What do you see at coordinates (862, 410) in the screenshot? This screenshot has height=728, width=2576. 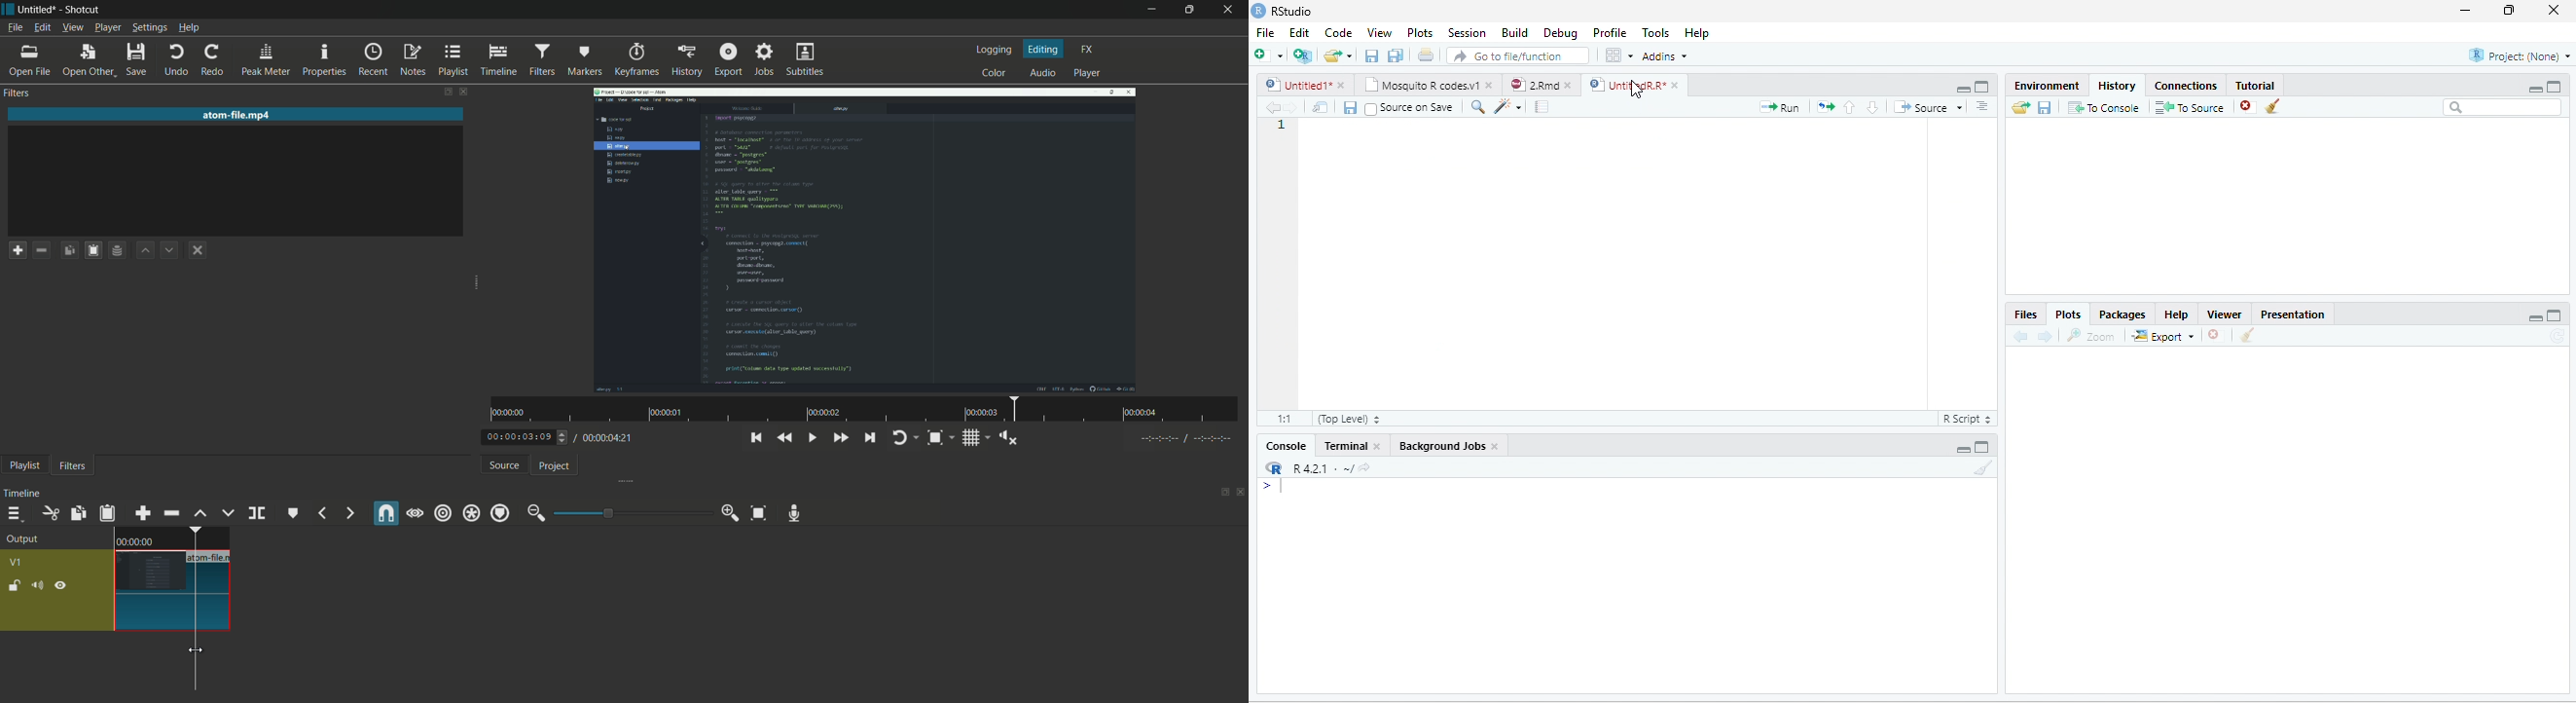 I see `time` at bounding box center [862, 410].